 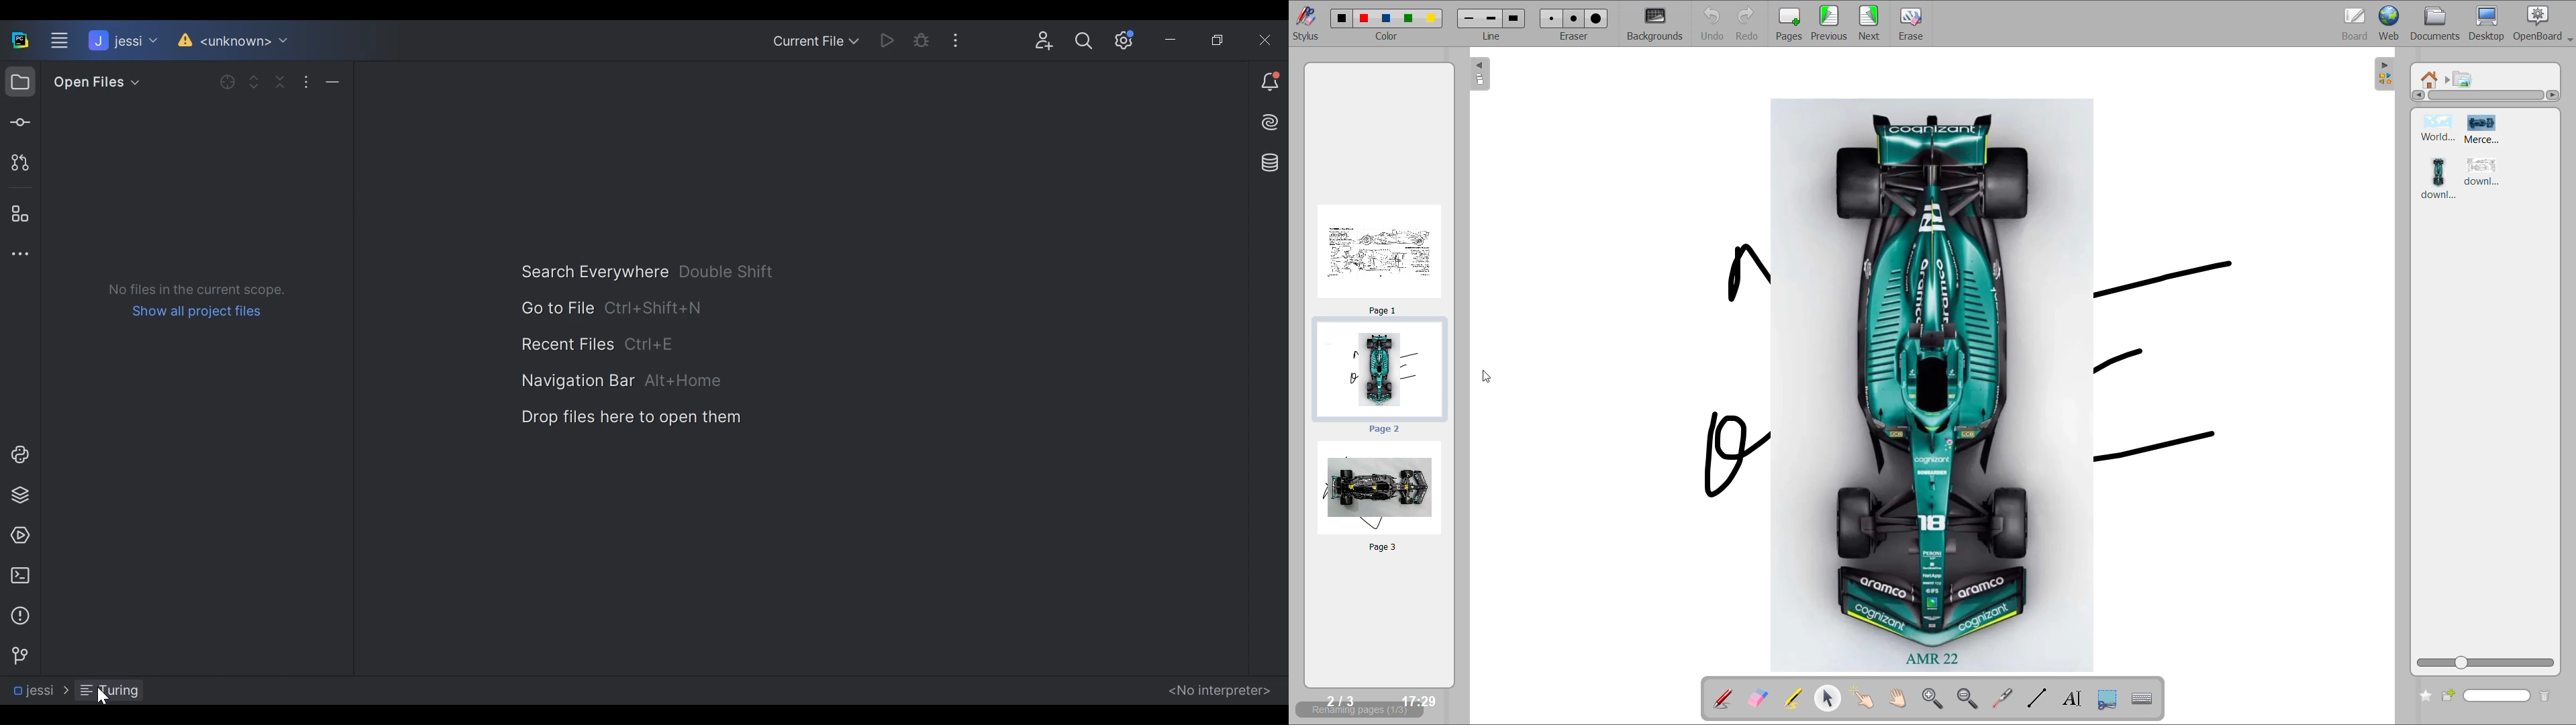 I want to click on Hide, so click(x=331, y=81).